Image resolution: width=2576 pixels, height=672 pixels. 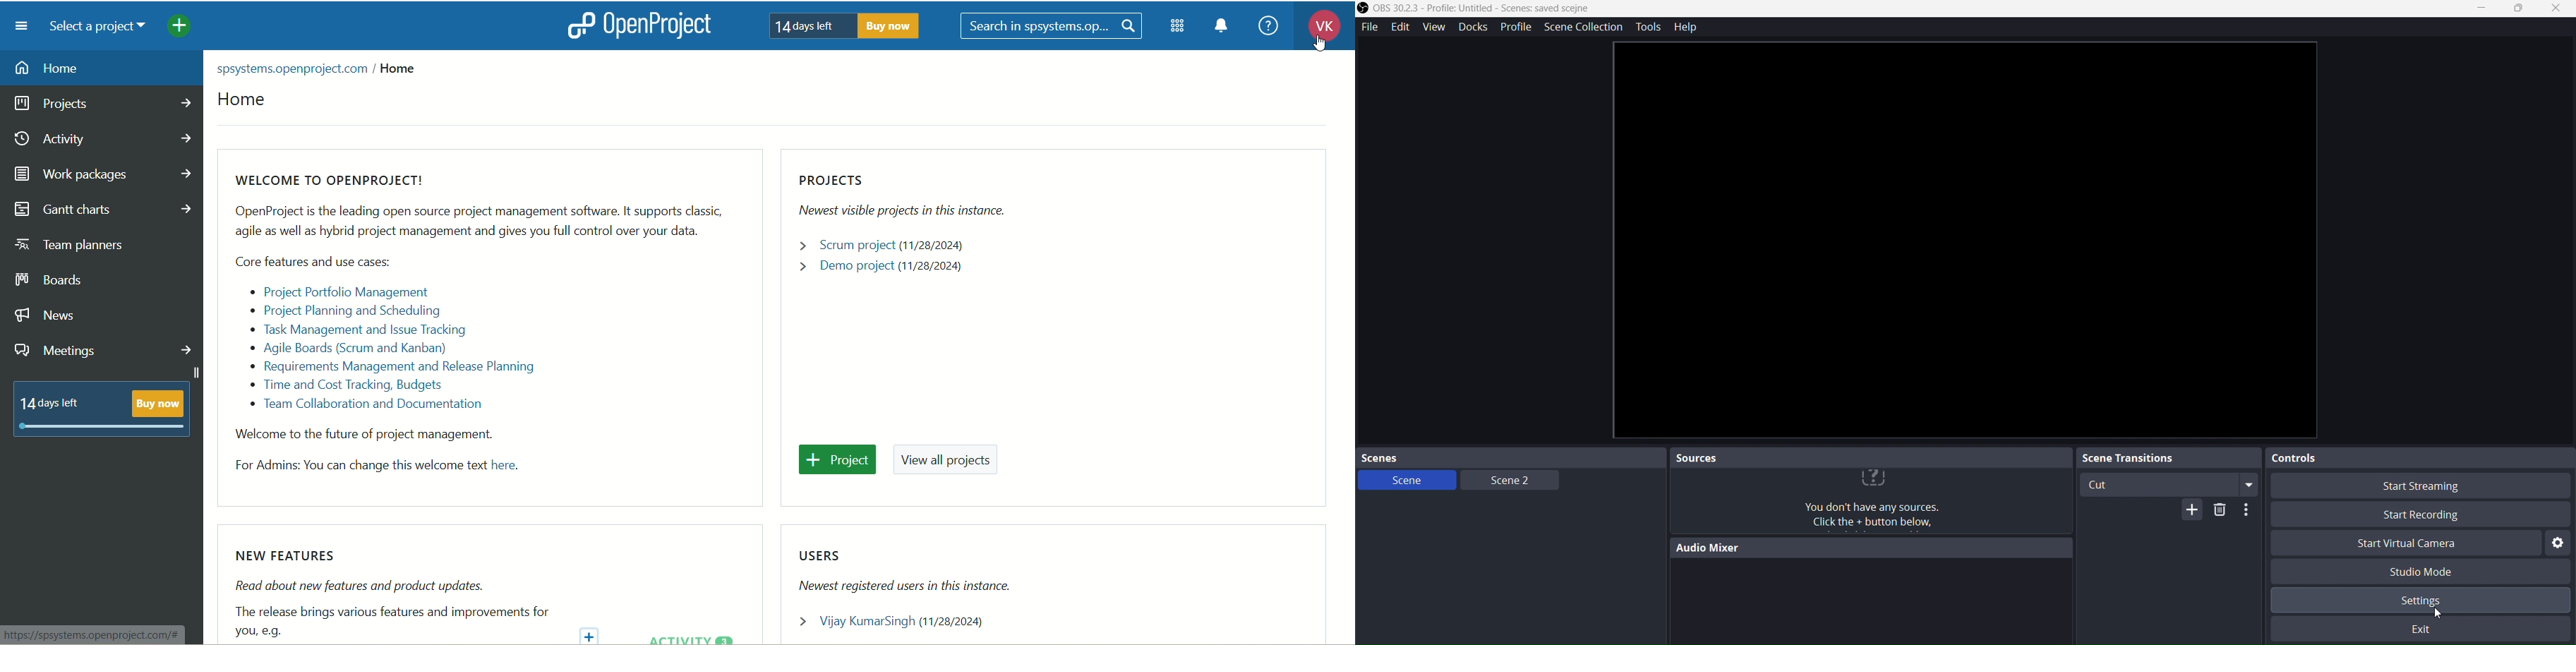 What do you see at coordinates (884, 246) in the screenshot?
I see `scrum project` at bounding box center [884, 246].